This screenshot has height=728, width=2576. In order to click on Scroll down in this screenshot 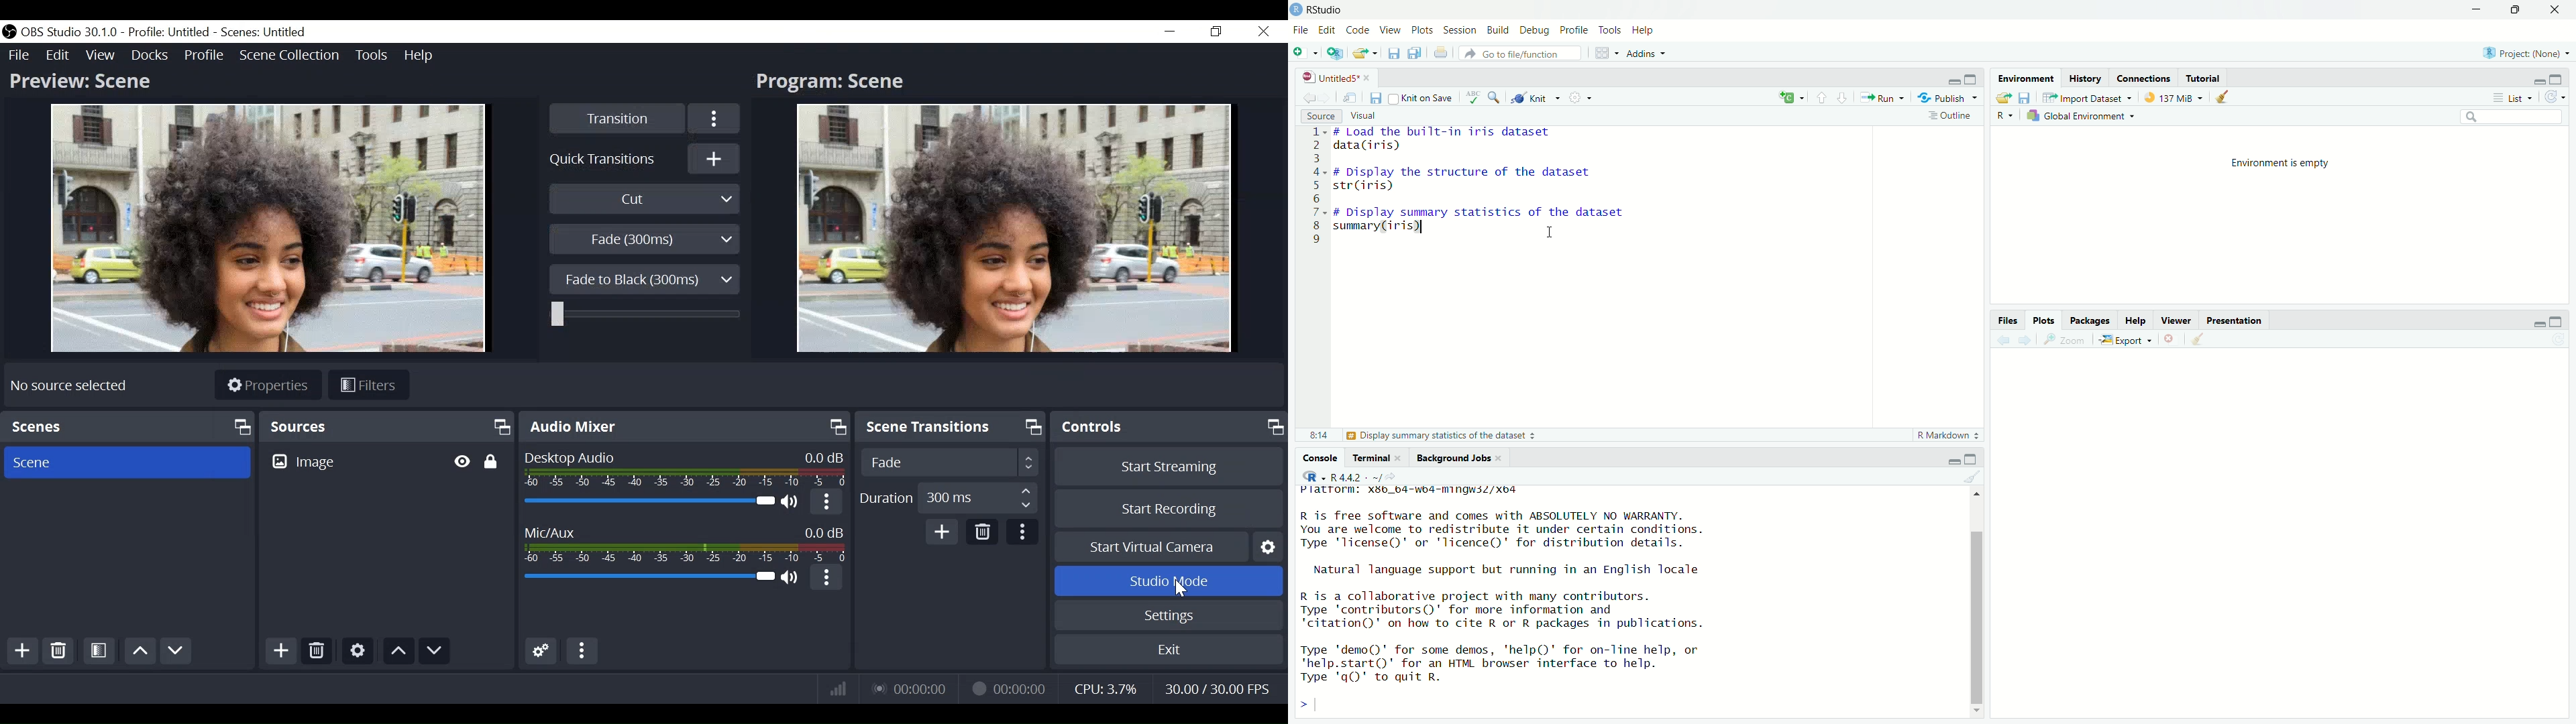, I will do `click(1978, 711)`.